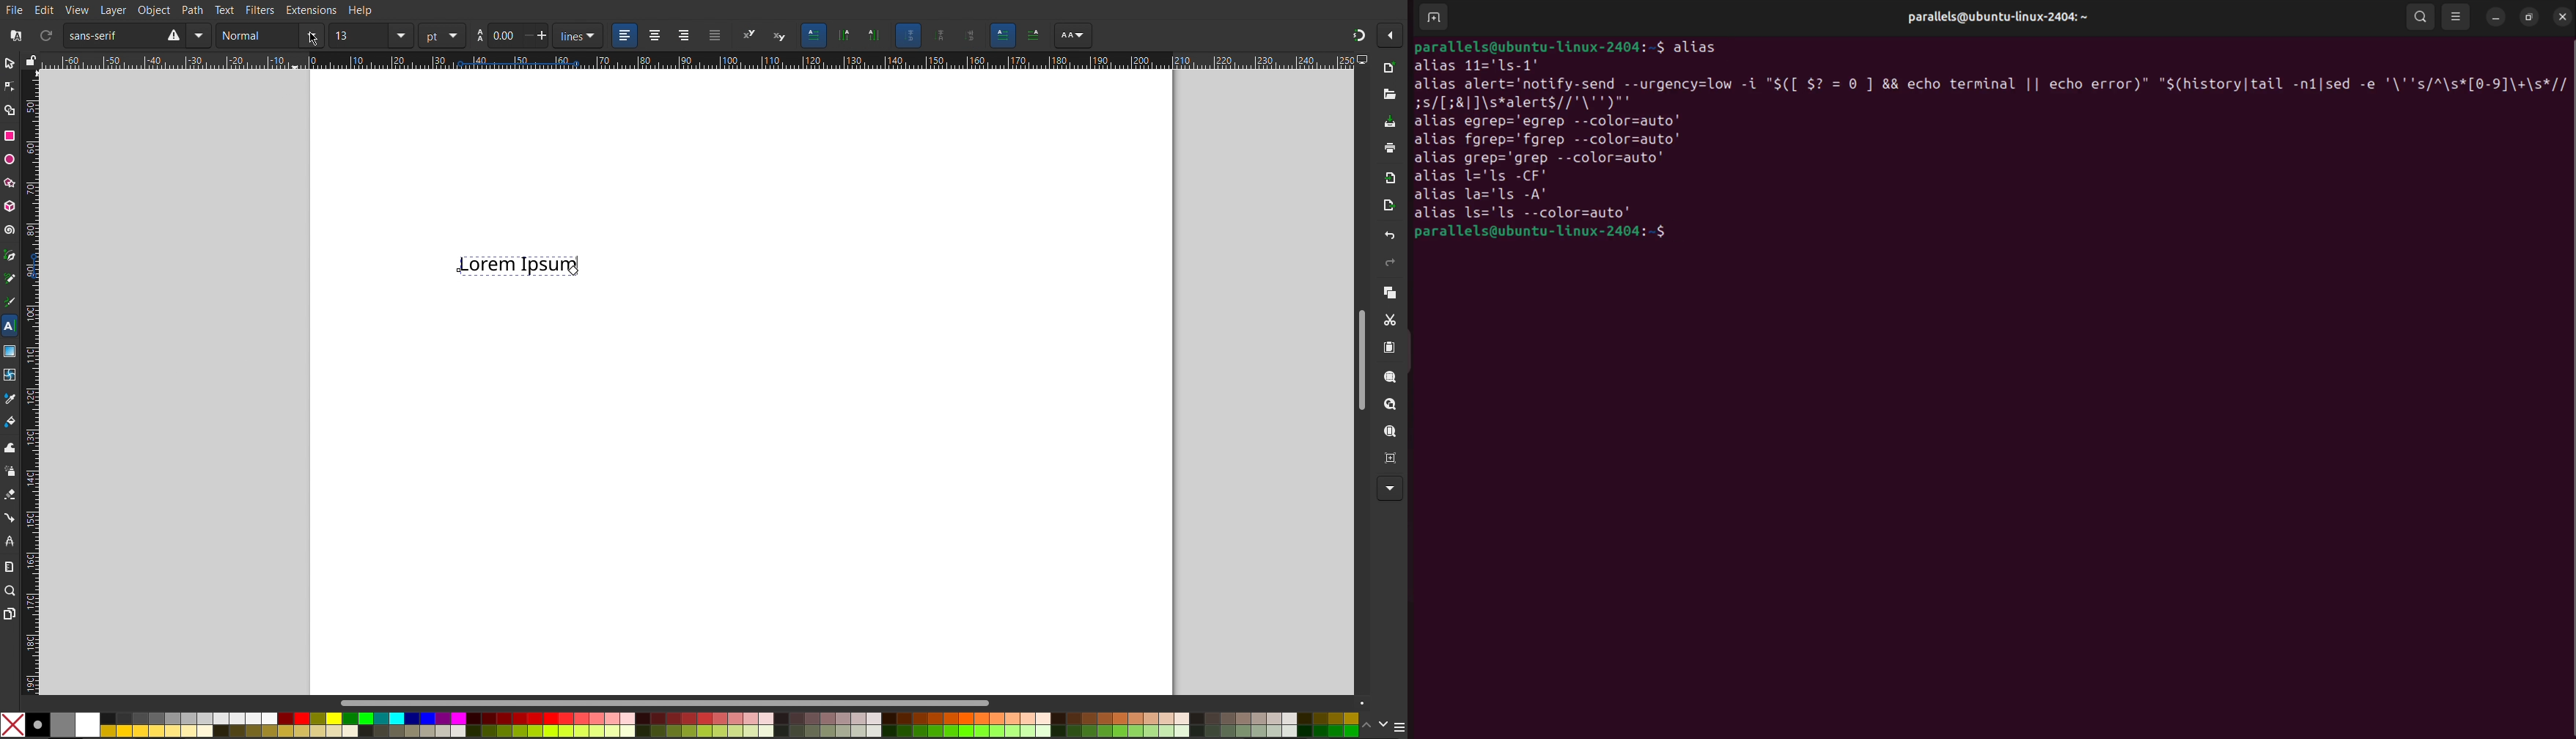 This screenshot has width=2576, height=756. I want to click on Right to left text, so click(1035, 34).